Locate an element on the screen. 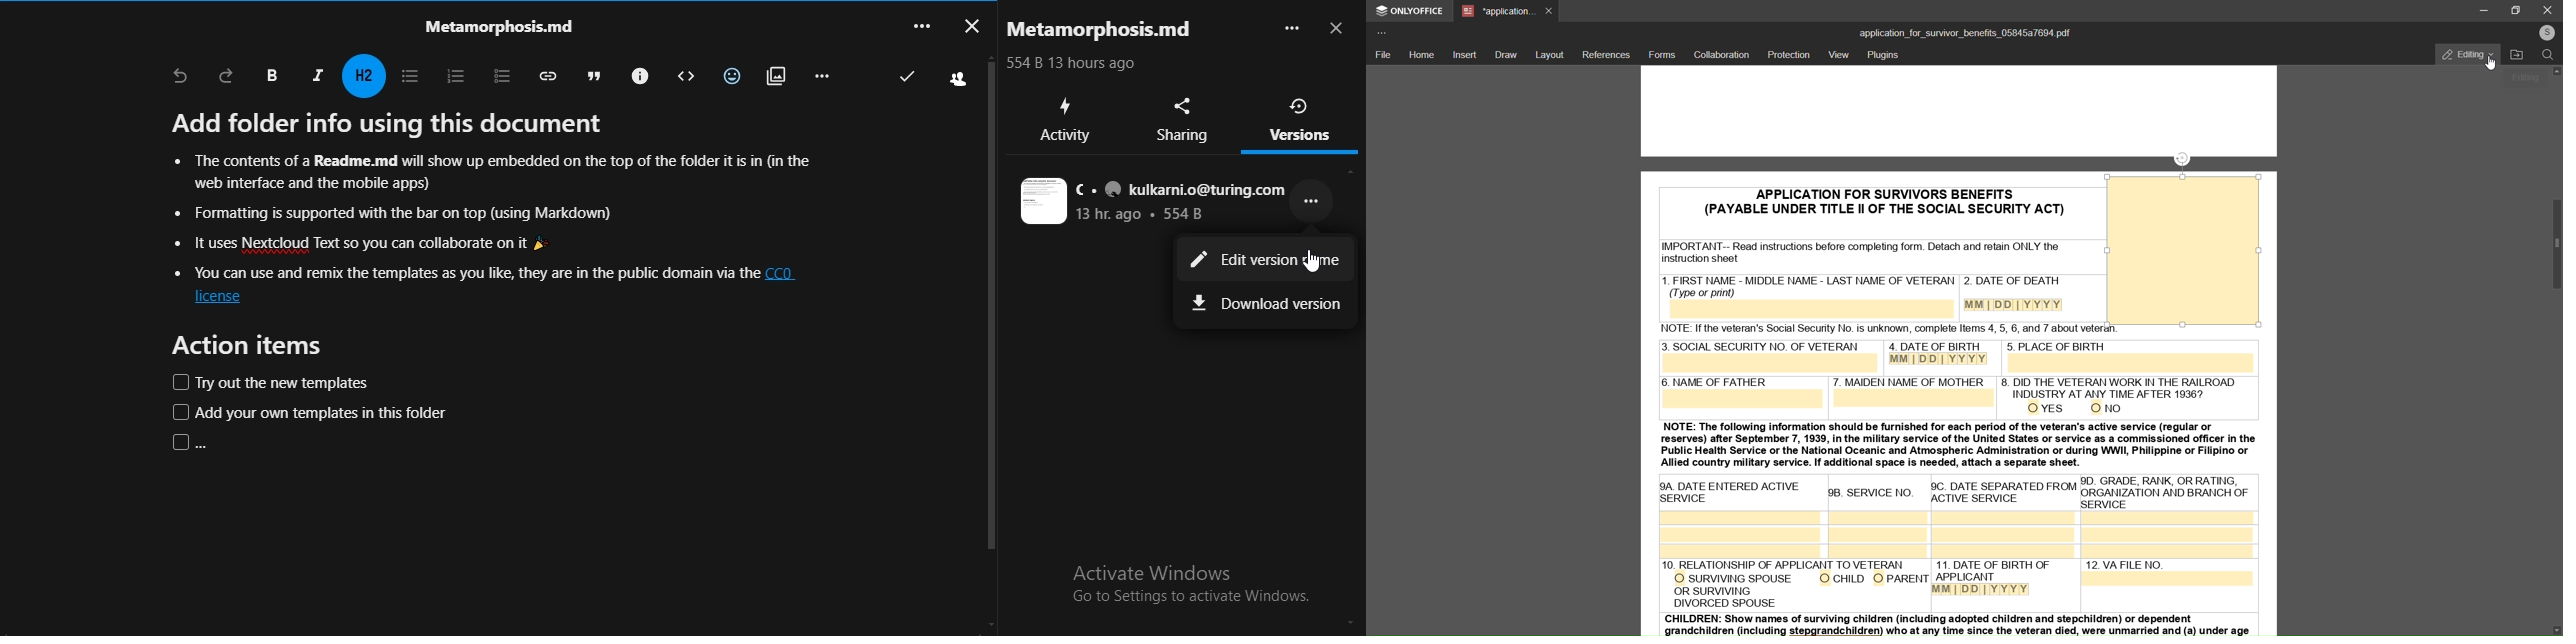 The image size is (2576, 644). download version is located at coordinates (1267, 301).